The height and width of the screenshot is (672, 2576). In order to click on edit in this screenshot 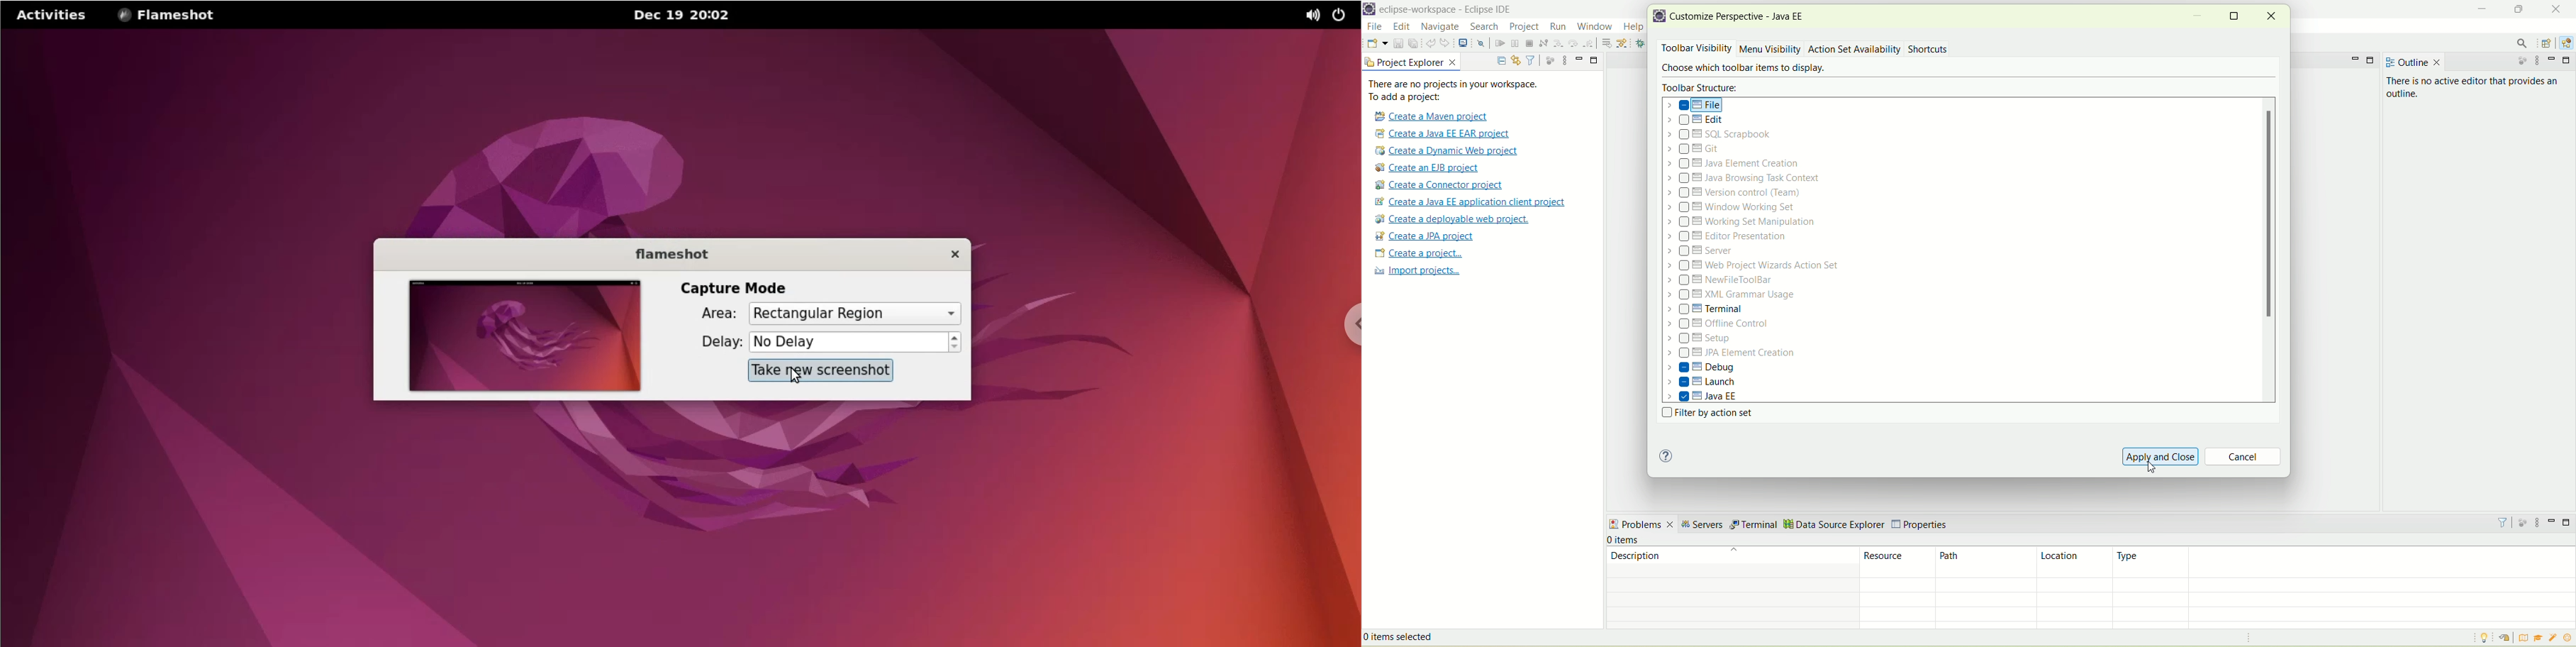, I will do `click(1699, 122)`.